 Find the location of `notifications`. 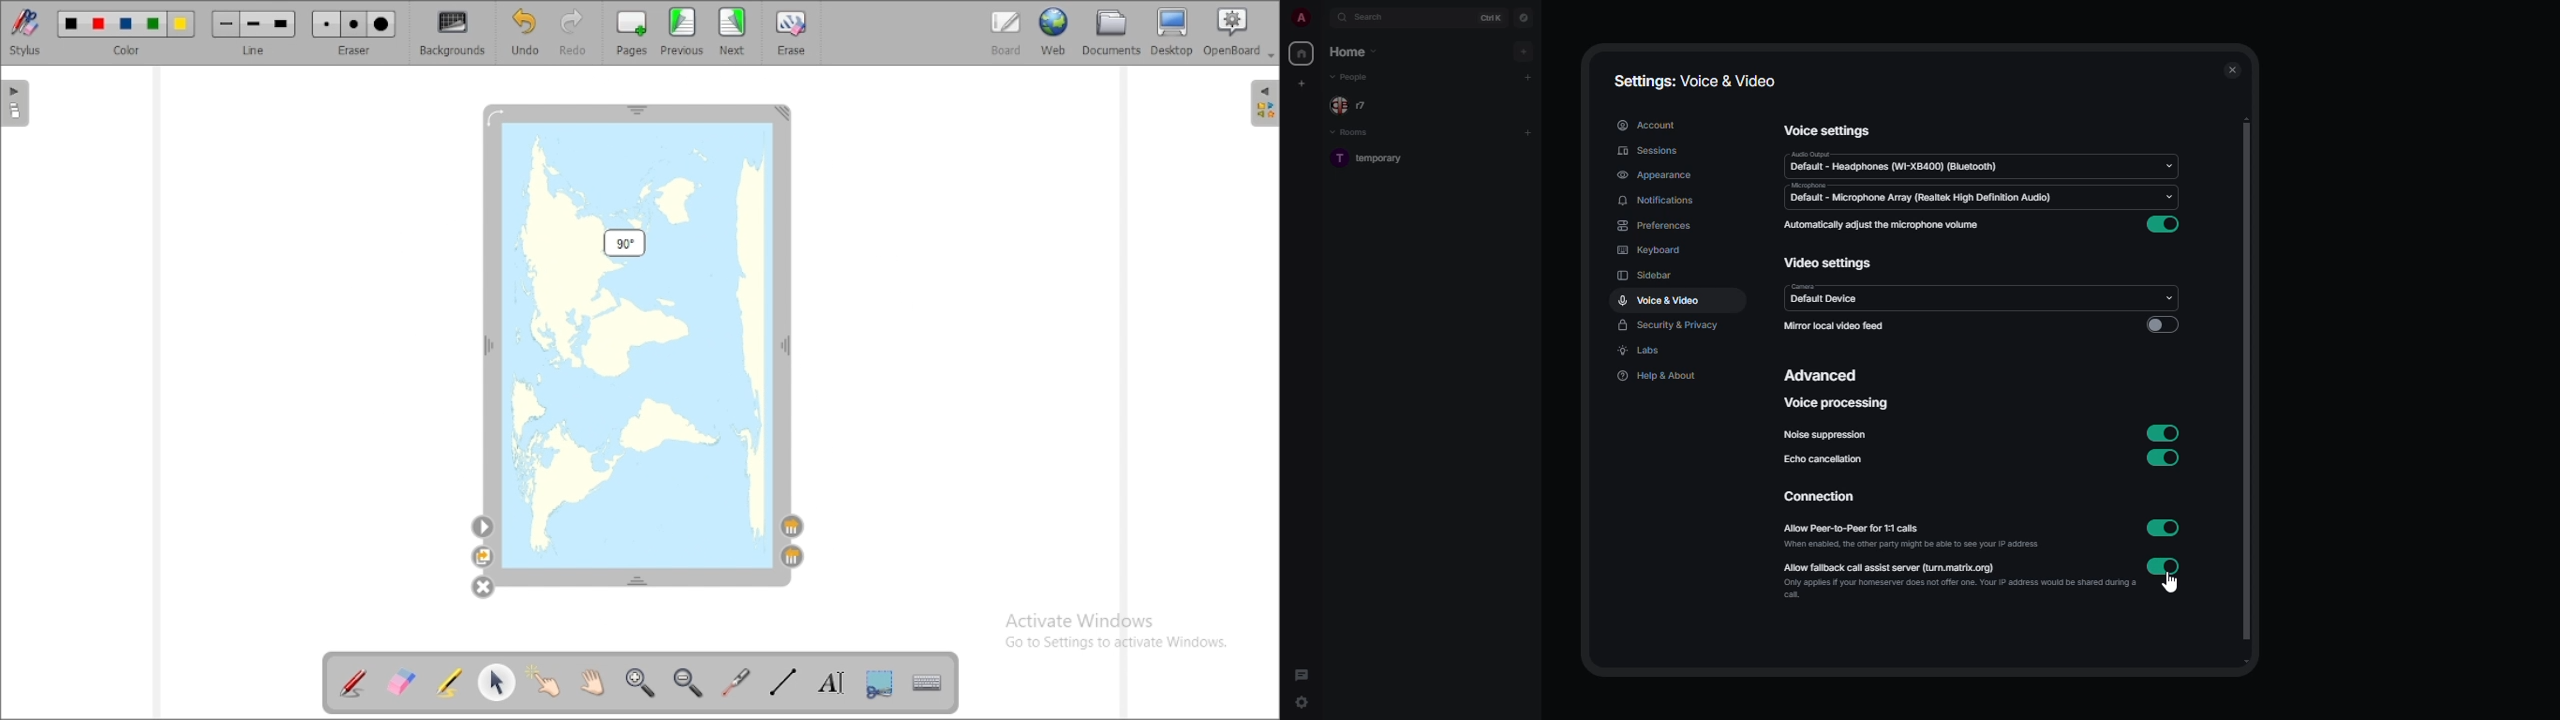

notifications is located at coordinates (1657, 202).